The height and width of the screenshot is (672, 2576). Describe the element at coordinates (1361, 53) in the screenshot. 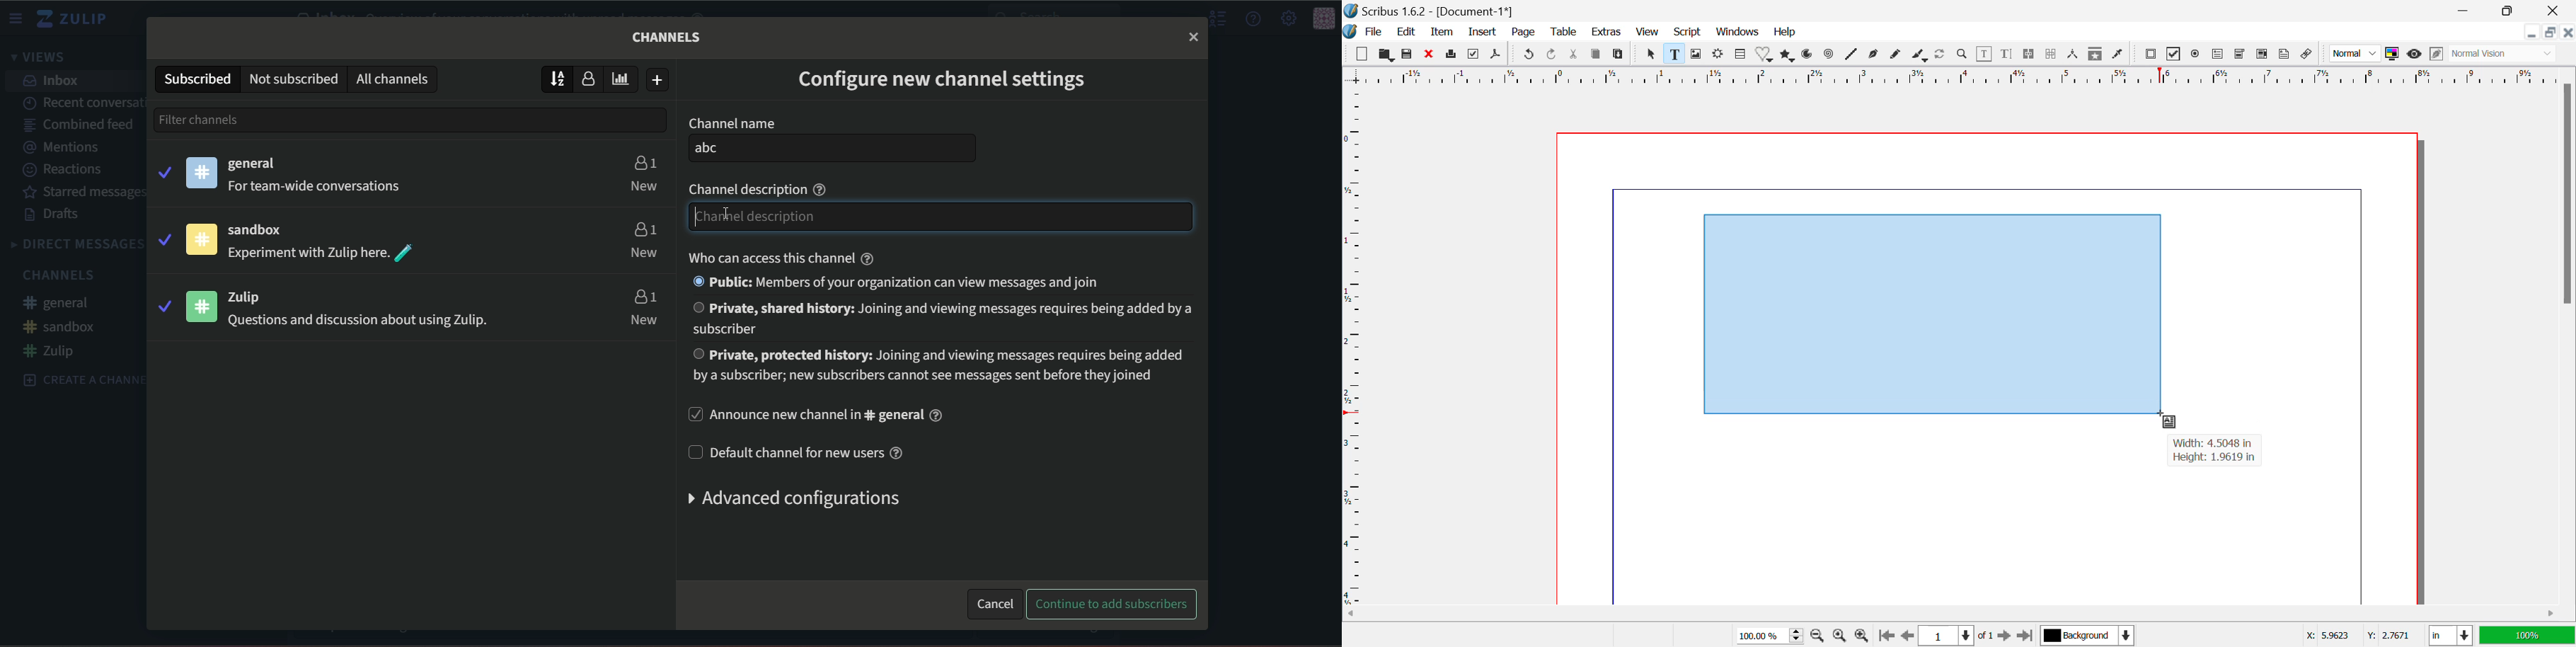

I see `New` at that location.